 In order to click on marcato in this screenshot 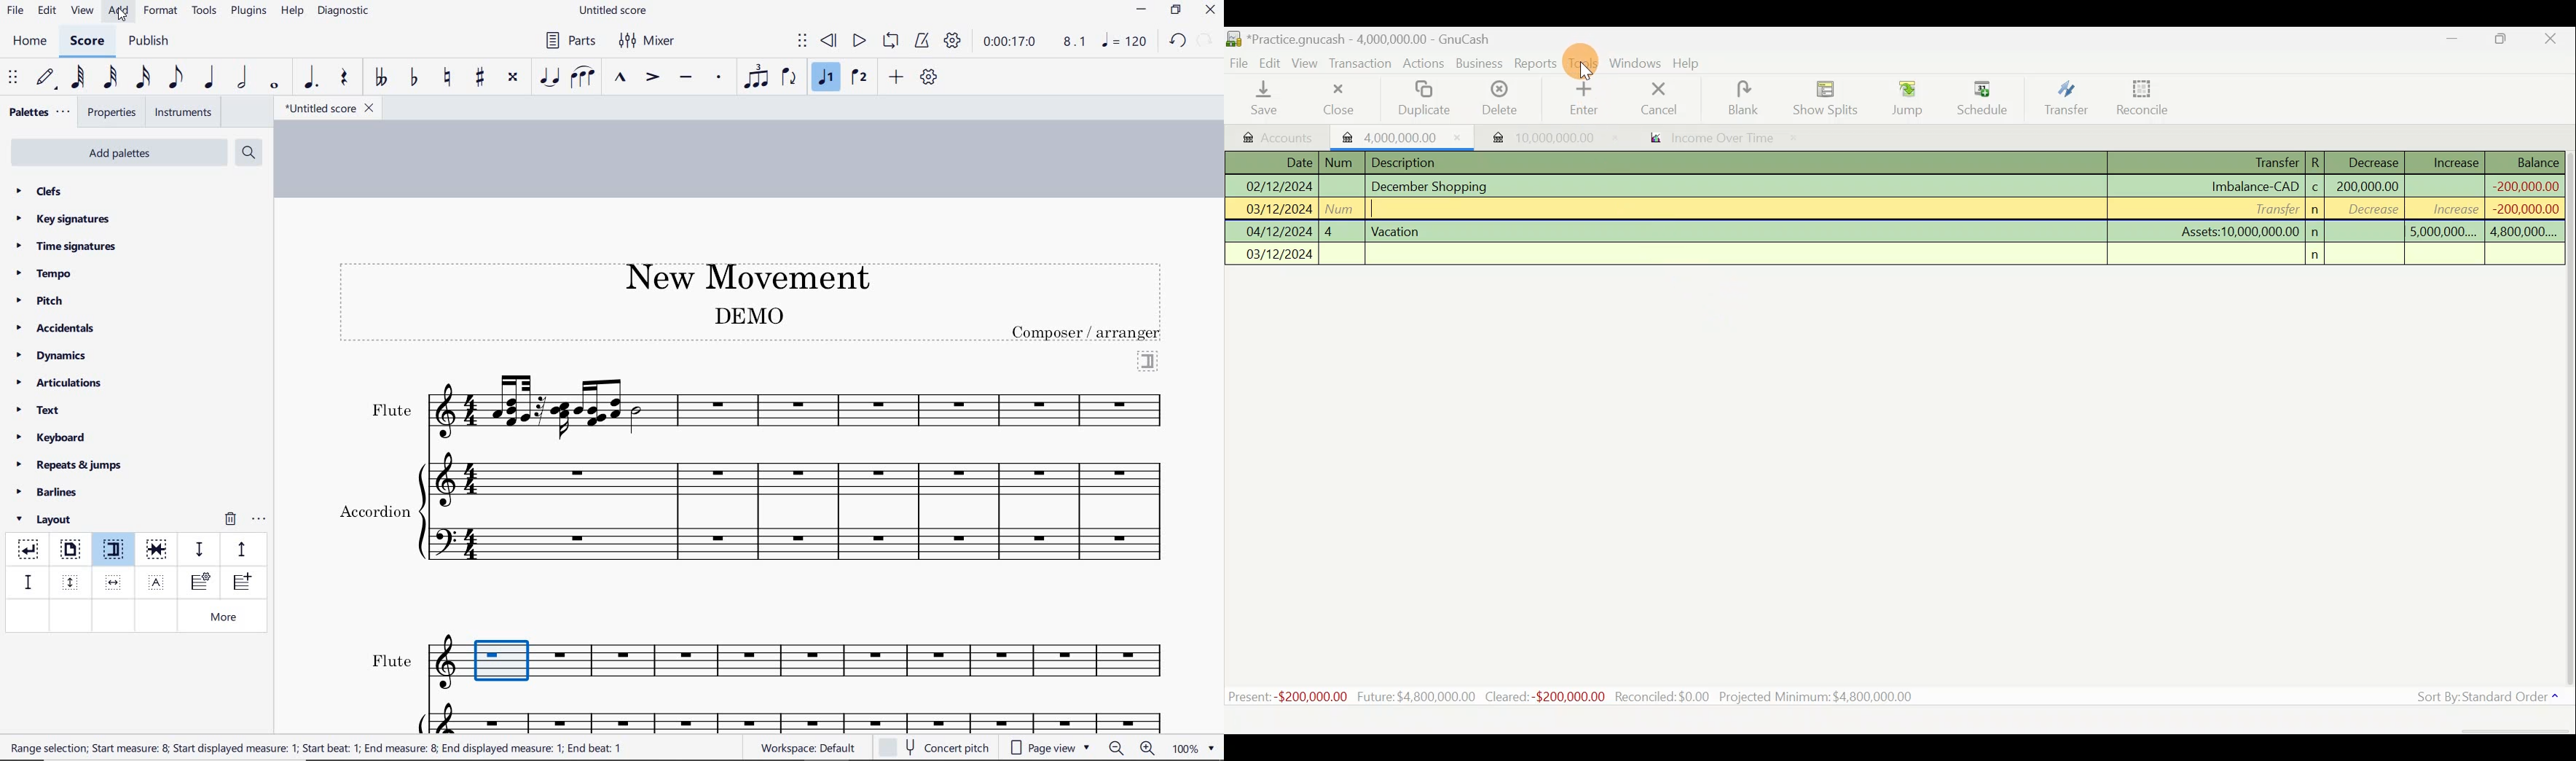, I will do `click(622, 79)`.